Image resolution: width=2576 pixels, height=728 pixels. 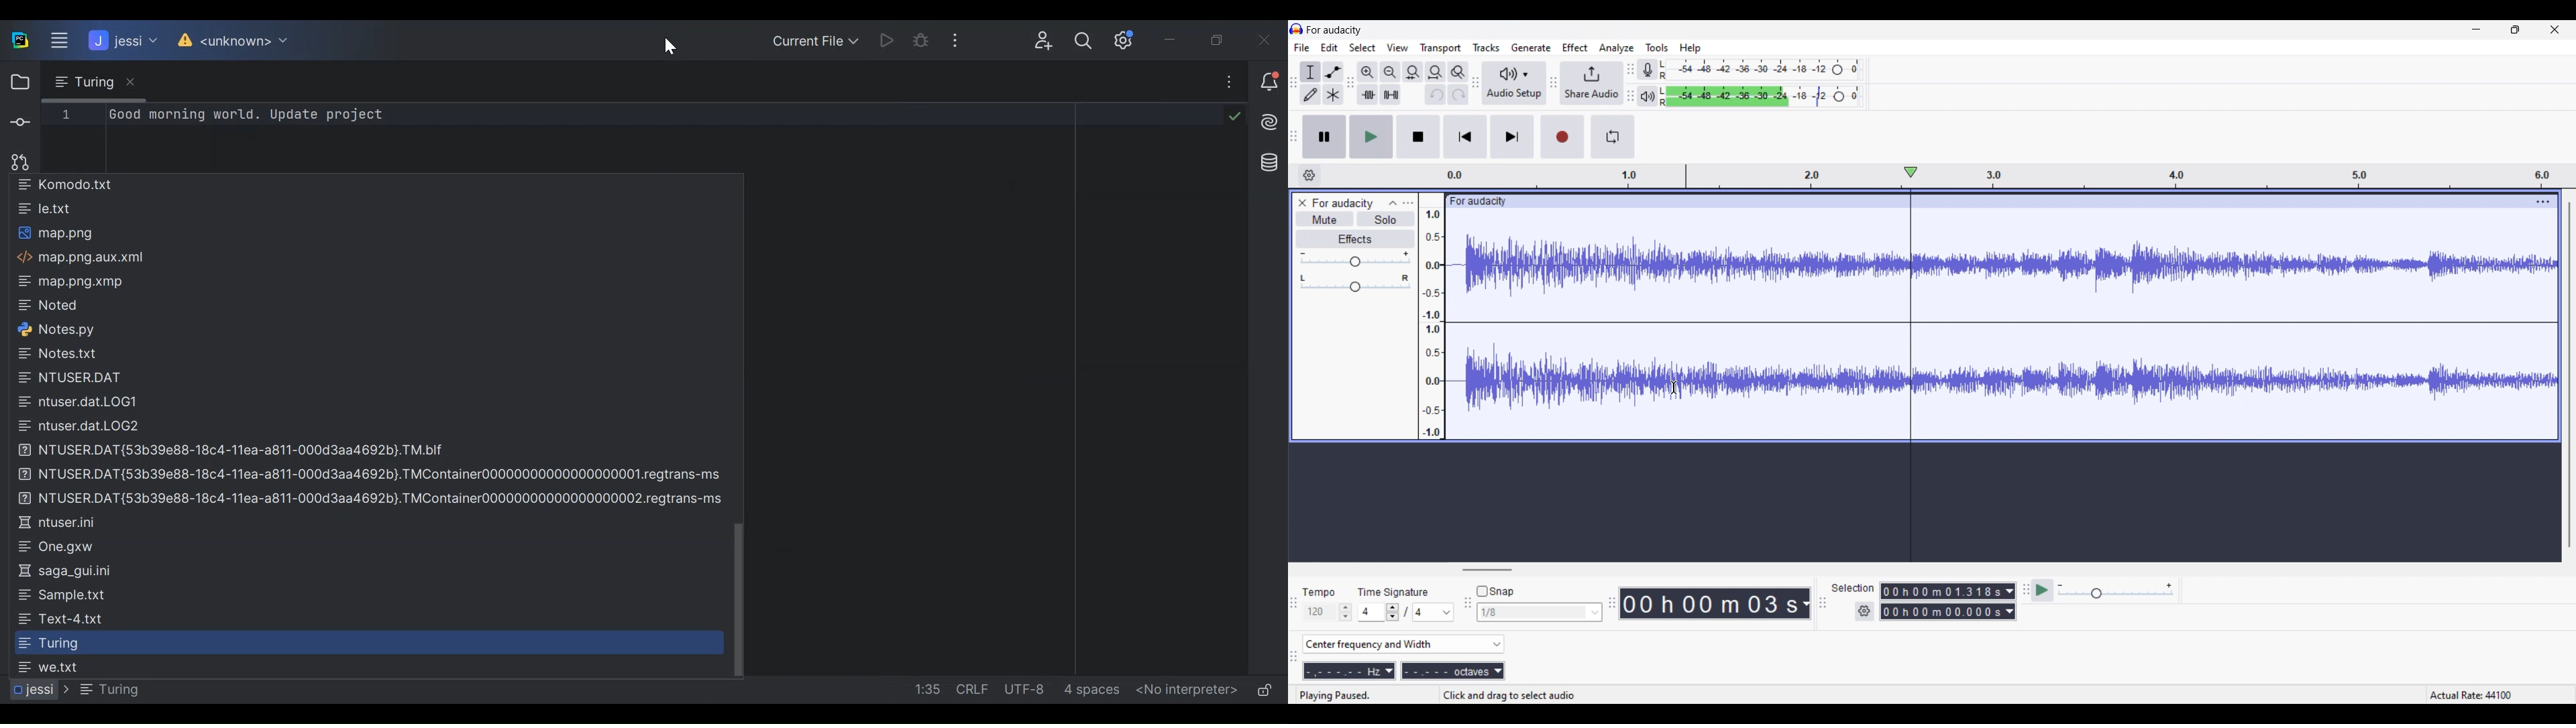 I want to click on Project name, so click(x=1342, y=203).